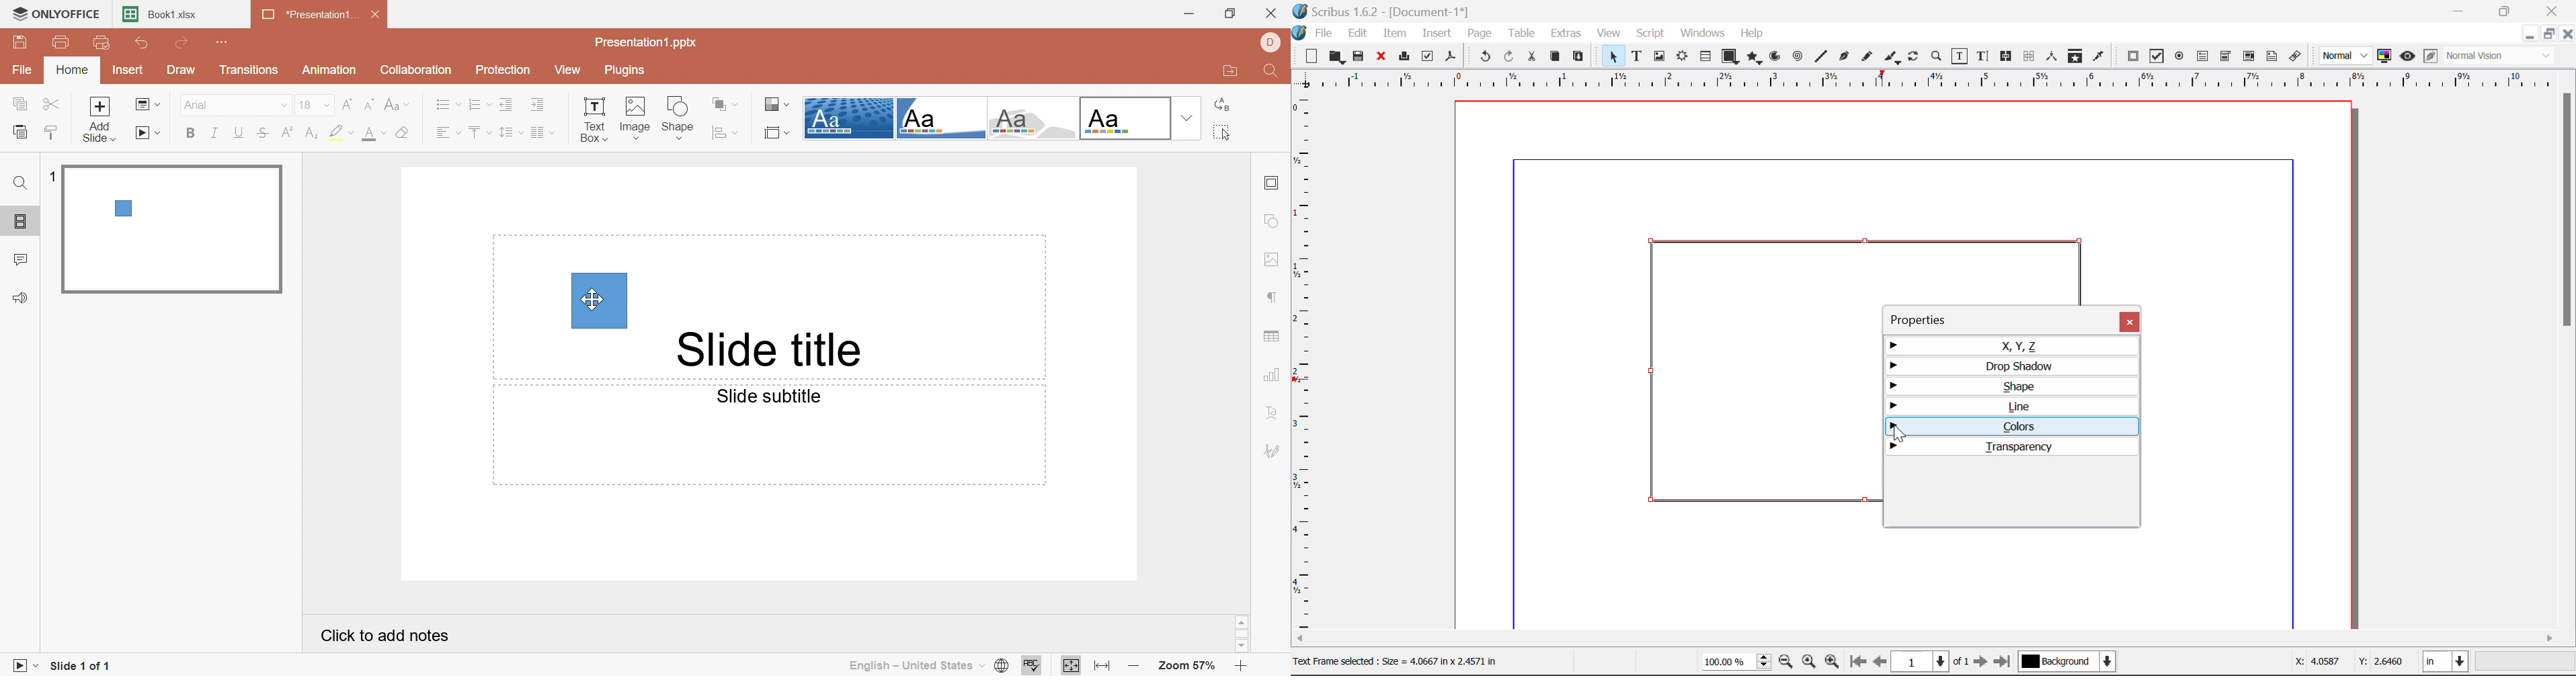 The width and height of the screenshot is (2576, 700). I want to click on Script, so click(1651, 35).